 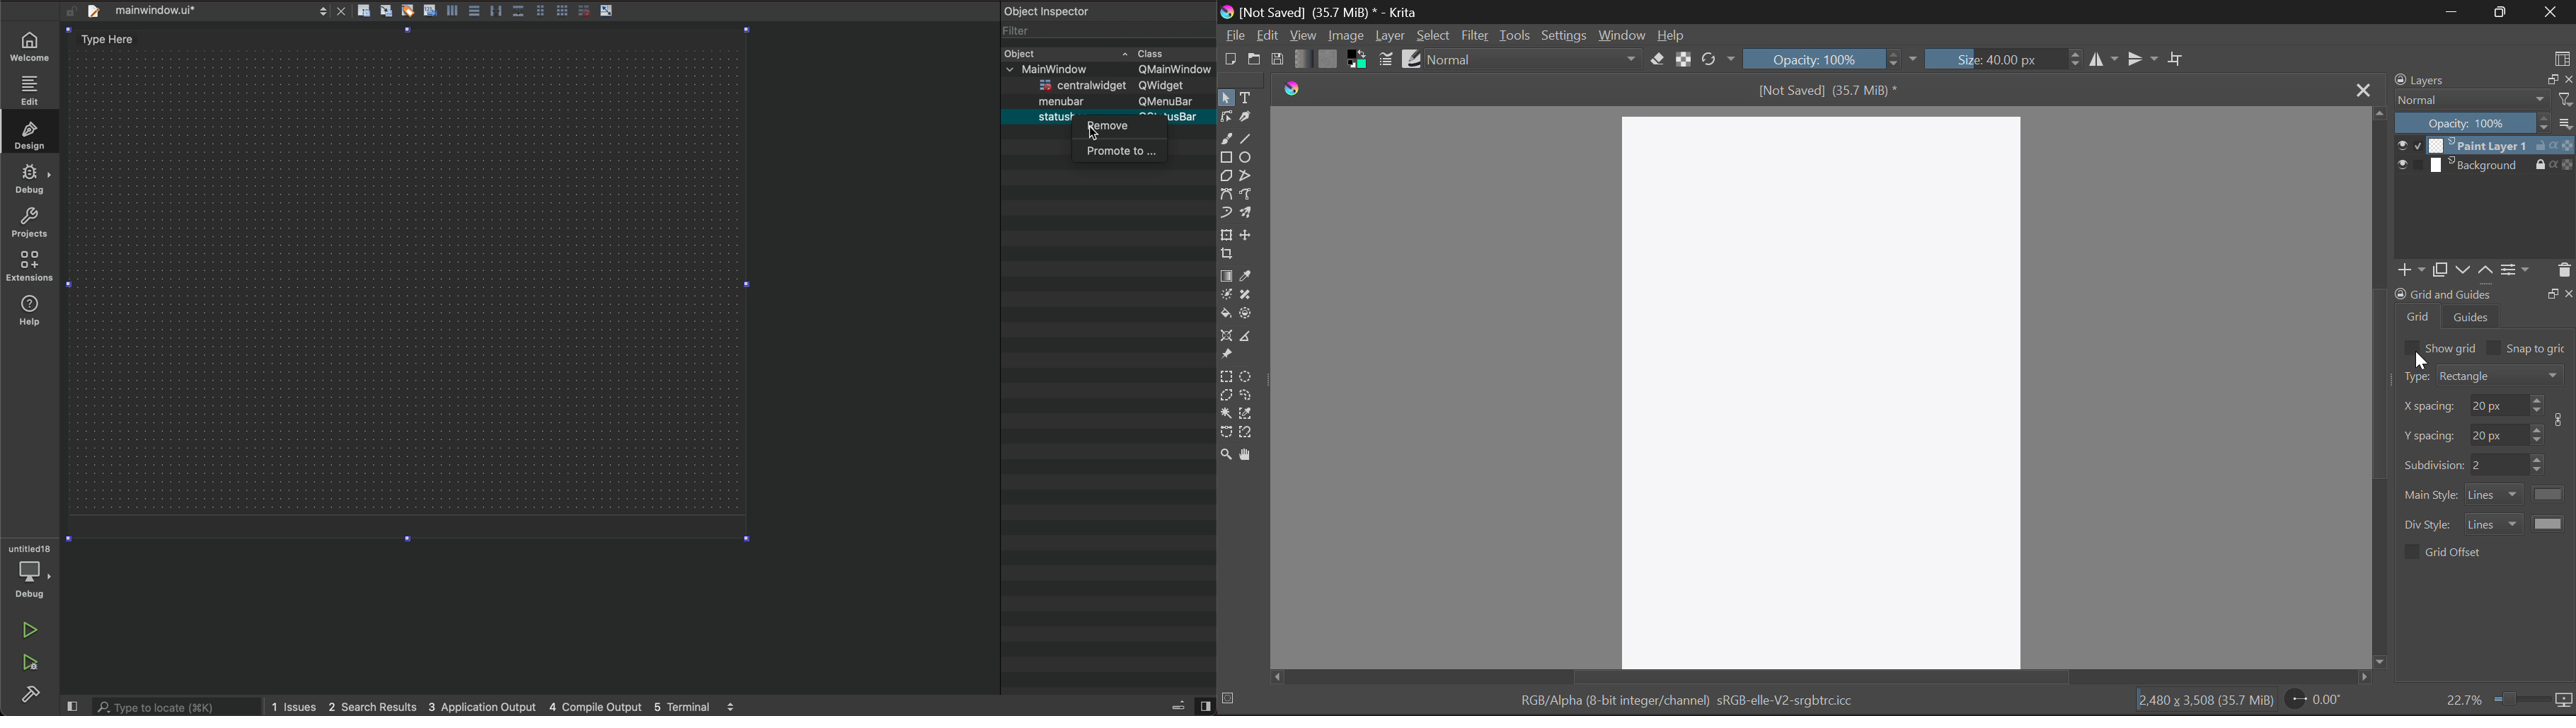 What do you see at coordinates (1226, 355) in the screenshot?
I see `Reference Image` at bounding box center [1226, 355].